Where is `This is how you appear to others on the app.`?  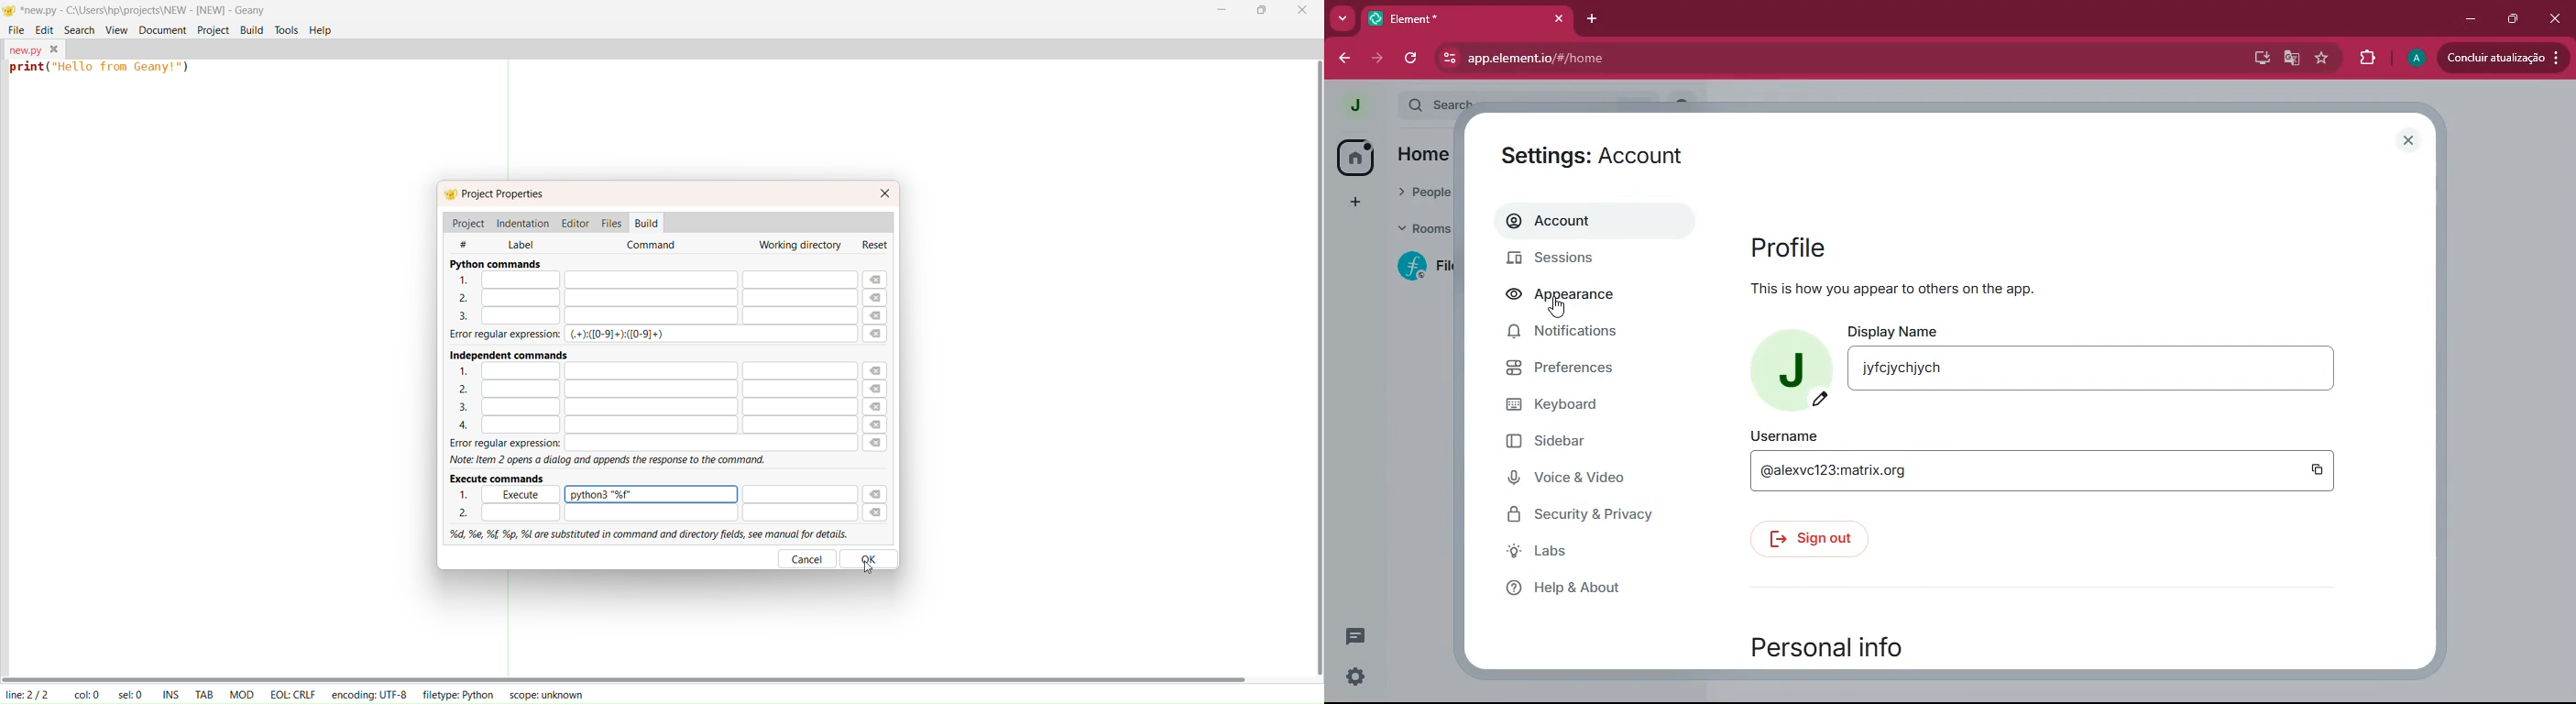
This is how you appear to others on the app. is located at coordinates (1894, 287).